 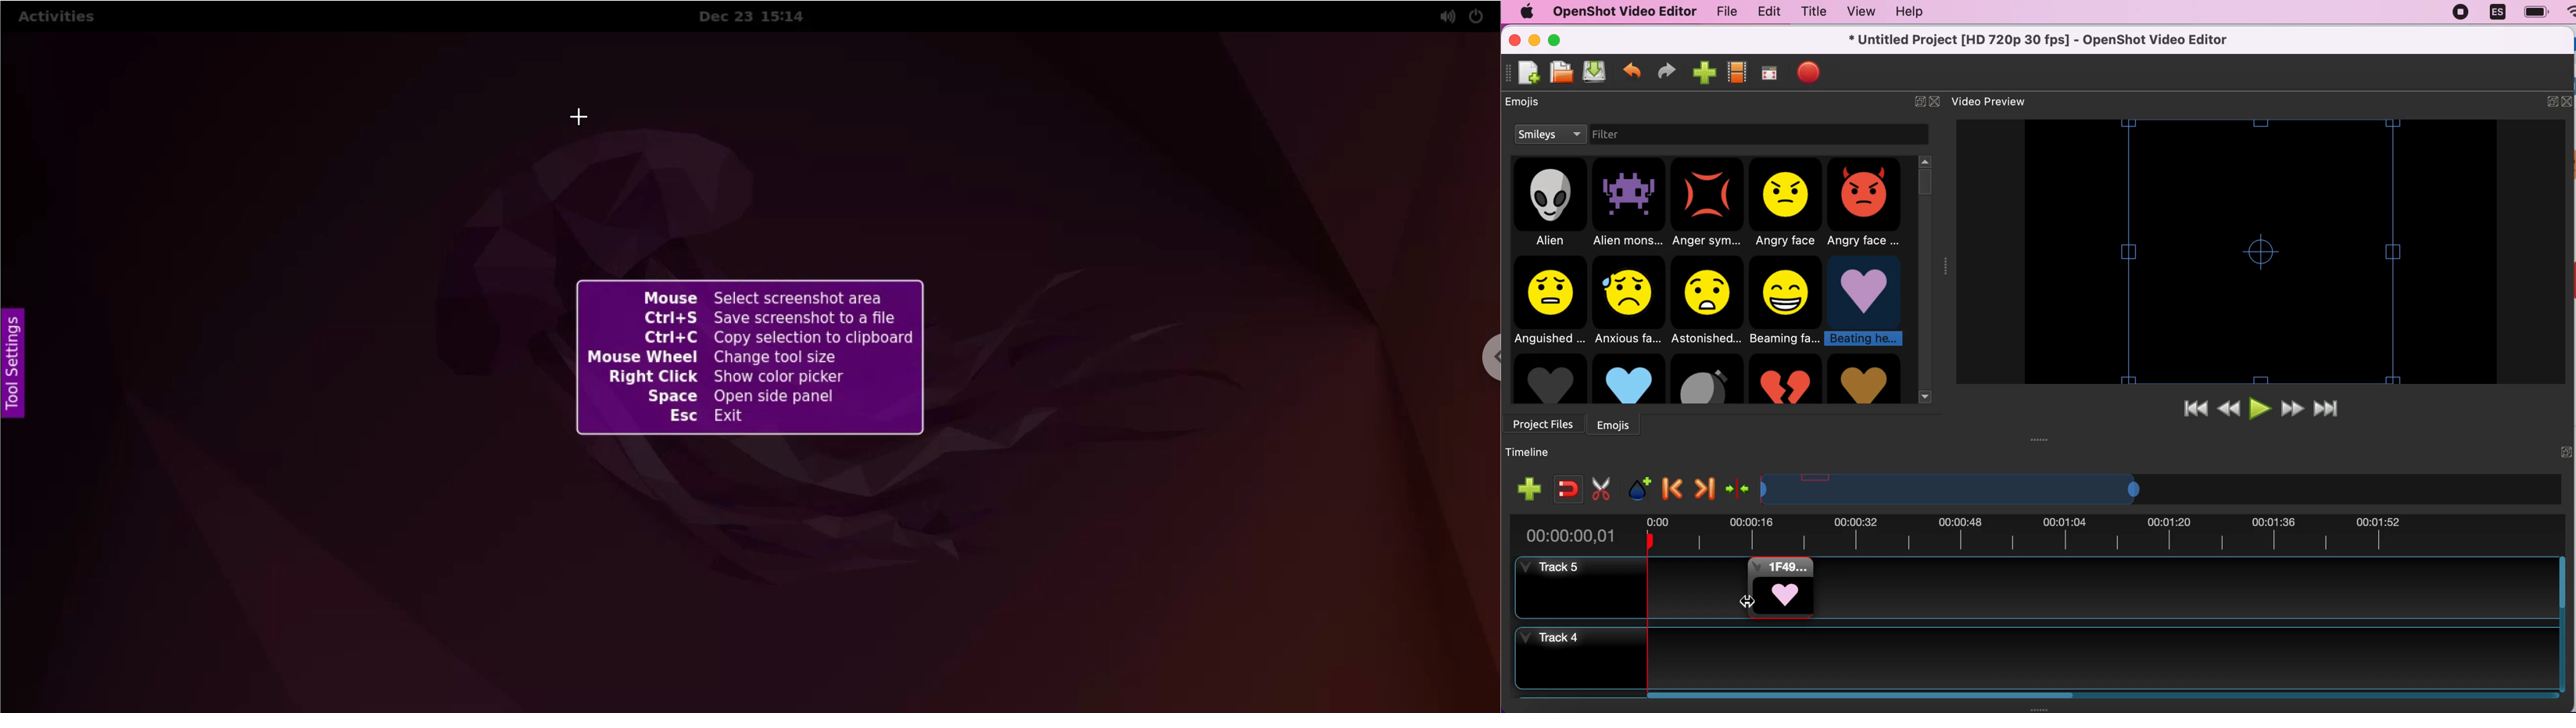 What do you see at coordinates (1549, 379) in the screenshot?
I see `Grey heart` at bounding box center [1549, 379].